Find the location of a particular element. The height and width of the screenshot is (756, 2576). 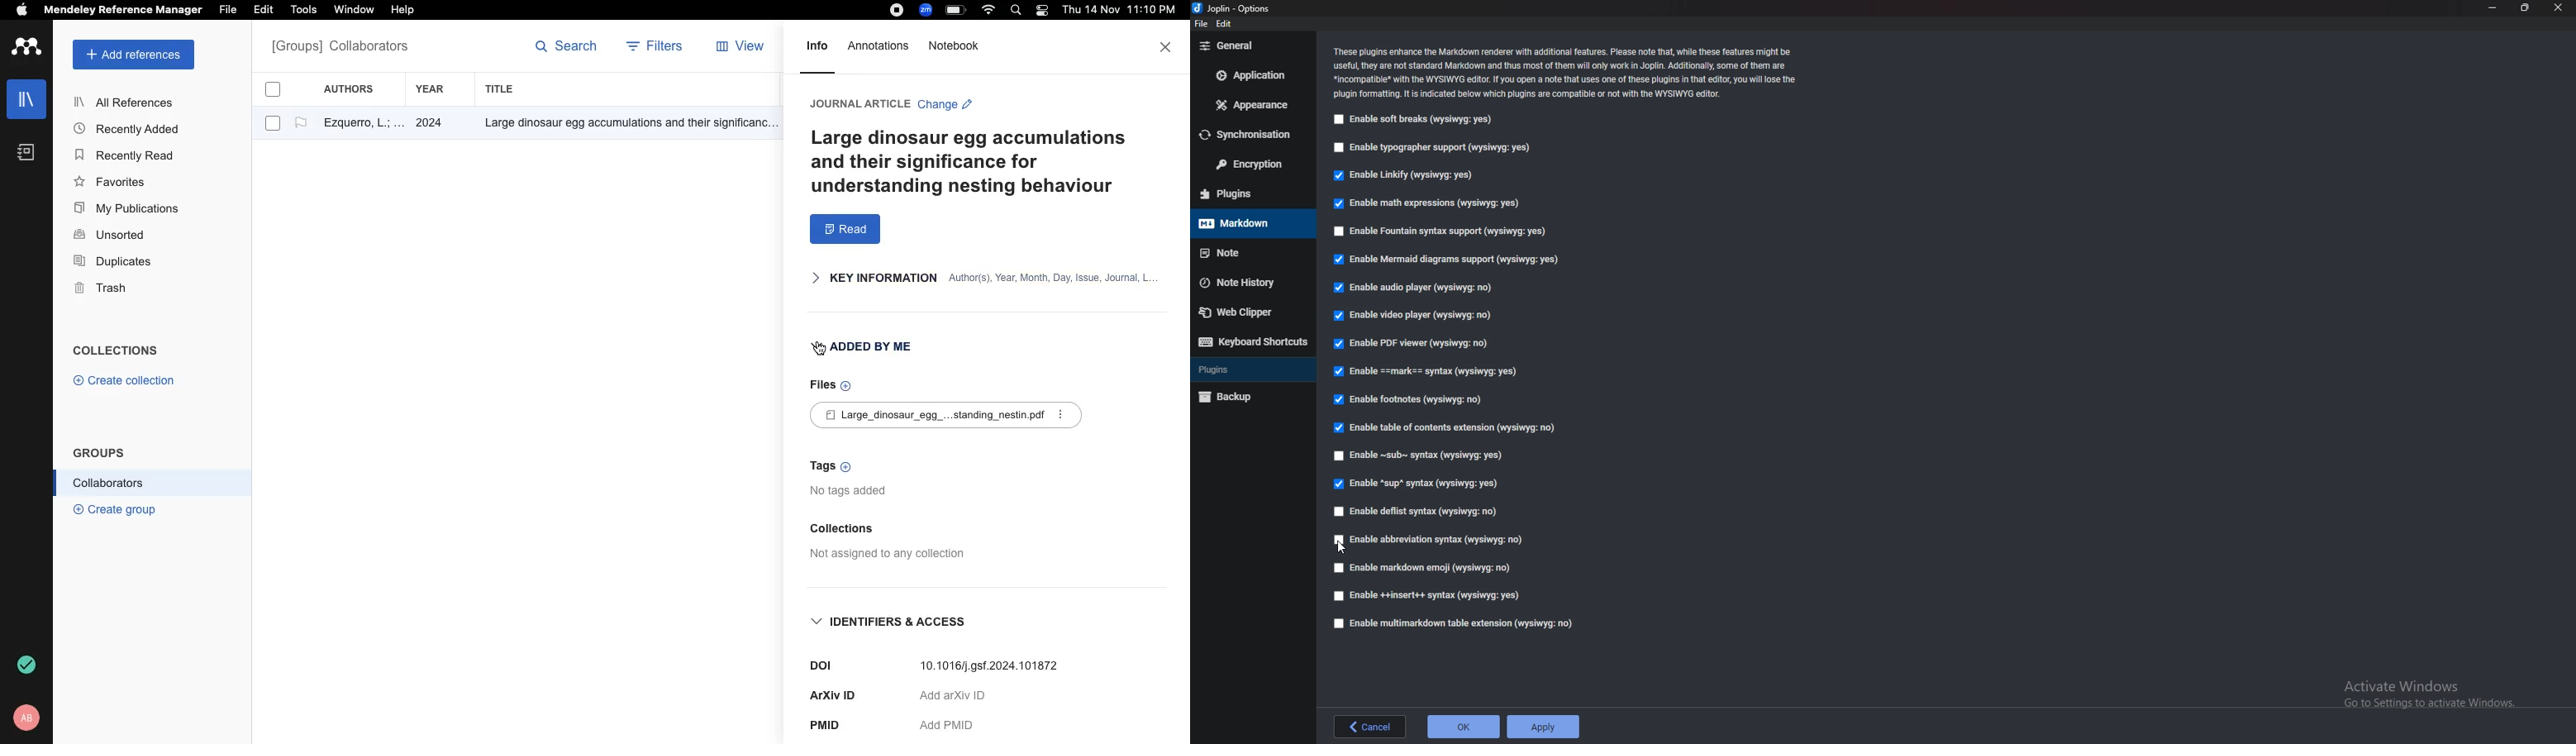

light/dark mode is located at coordinates (1041, 10).